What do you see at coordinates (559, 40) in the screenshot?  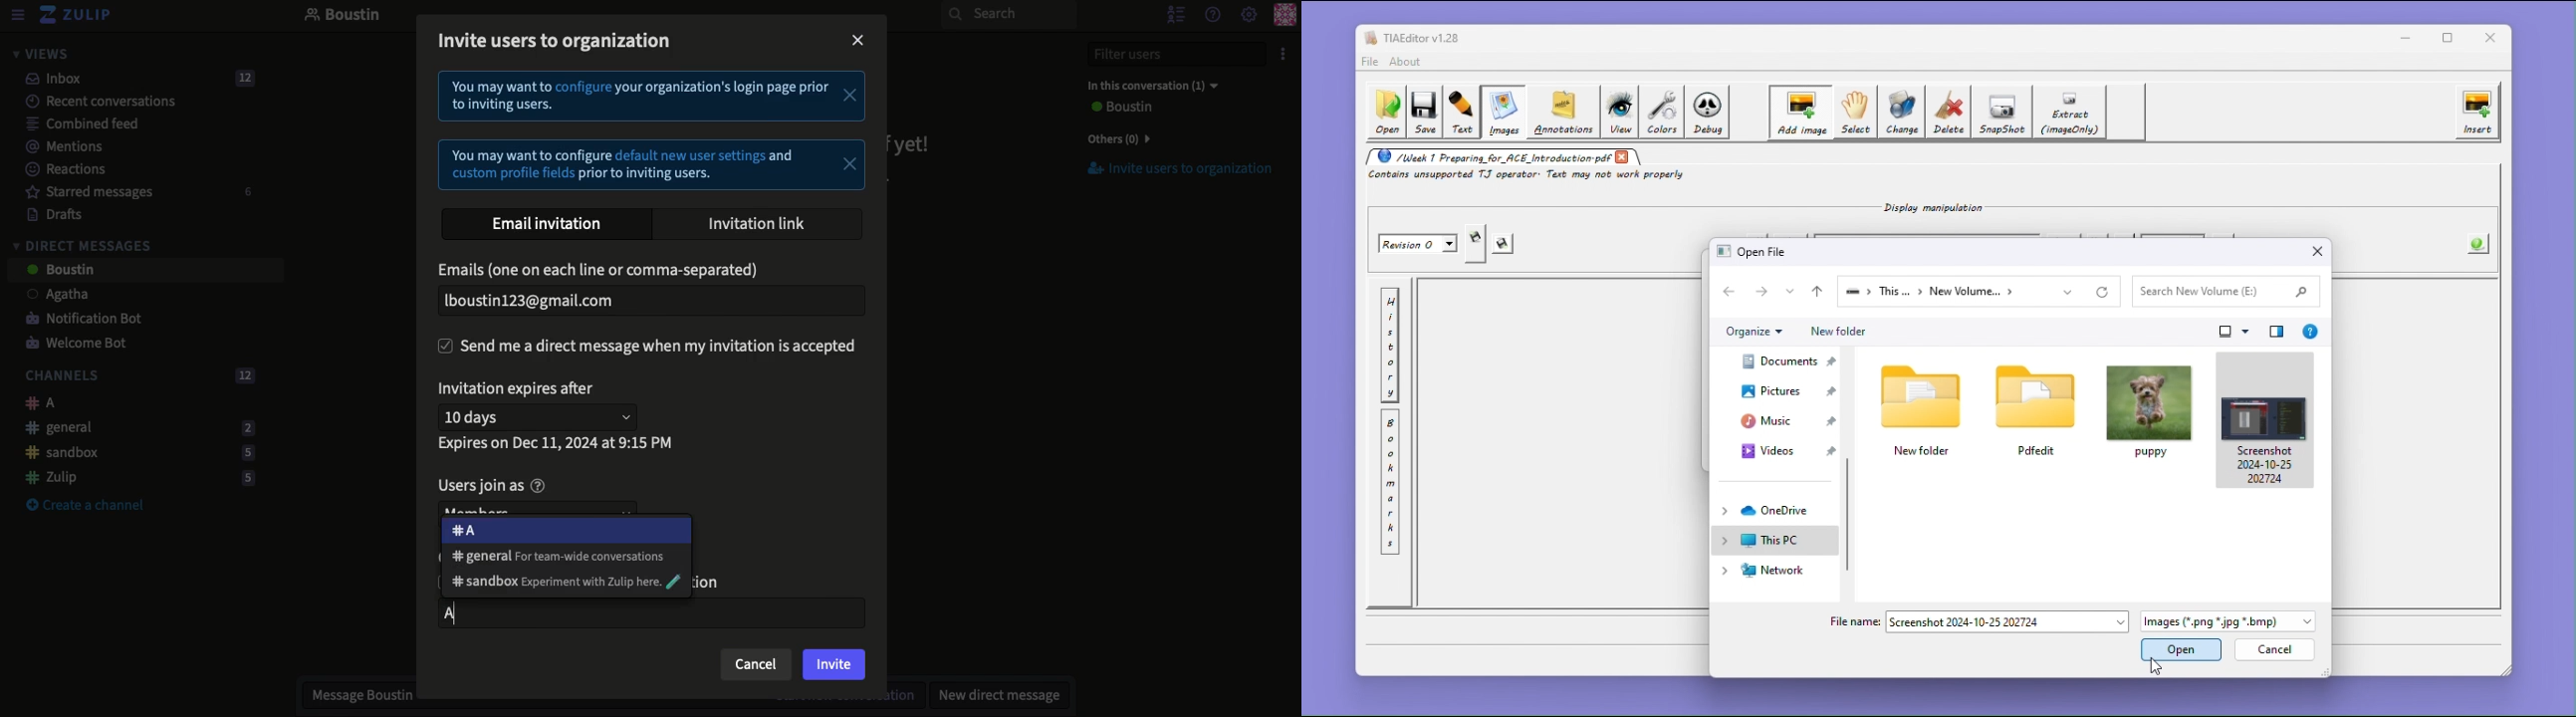 I see `Invite users to organization` at bounding box center [559, 40].